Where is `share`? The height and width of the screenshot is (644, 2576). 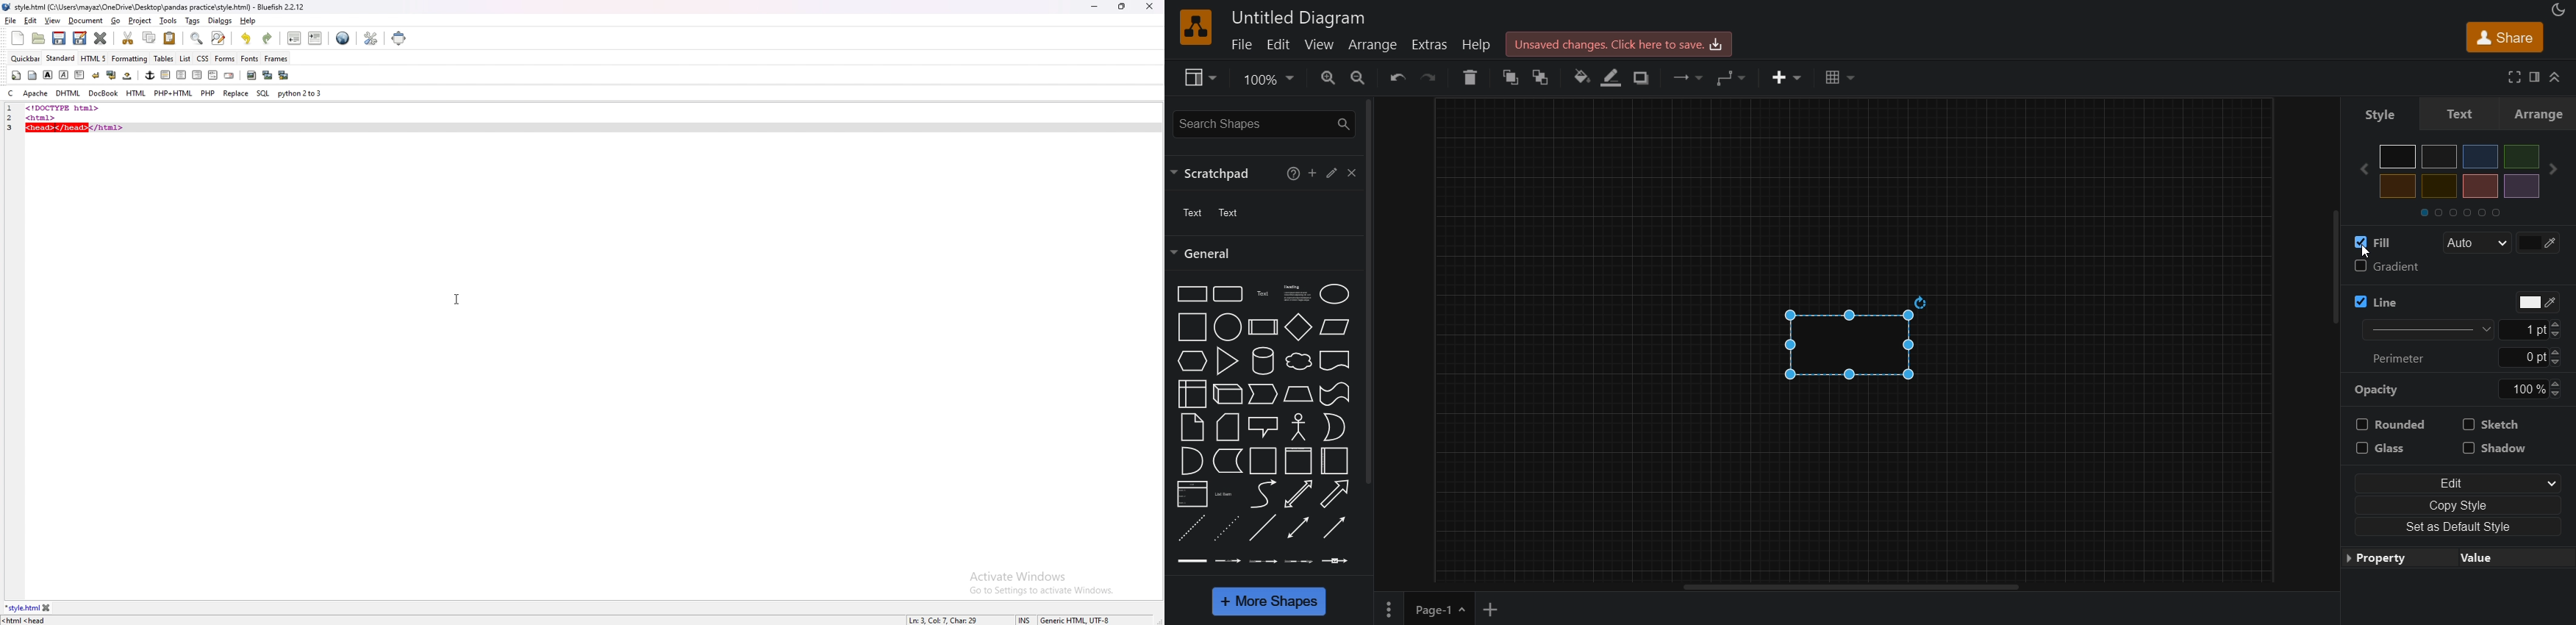
share is located at coordinates (2503, 35).